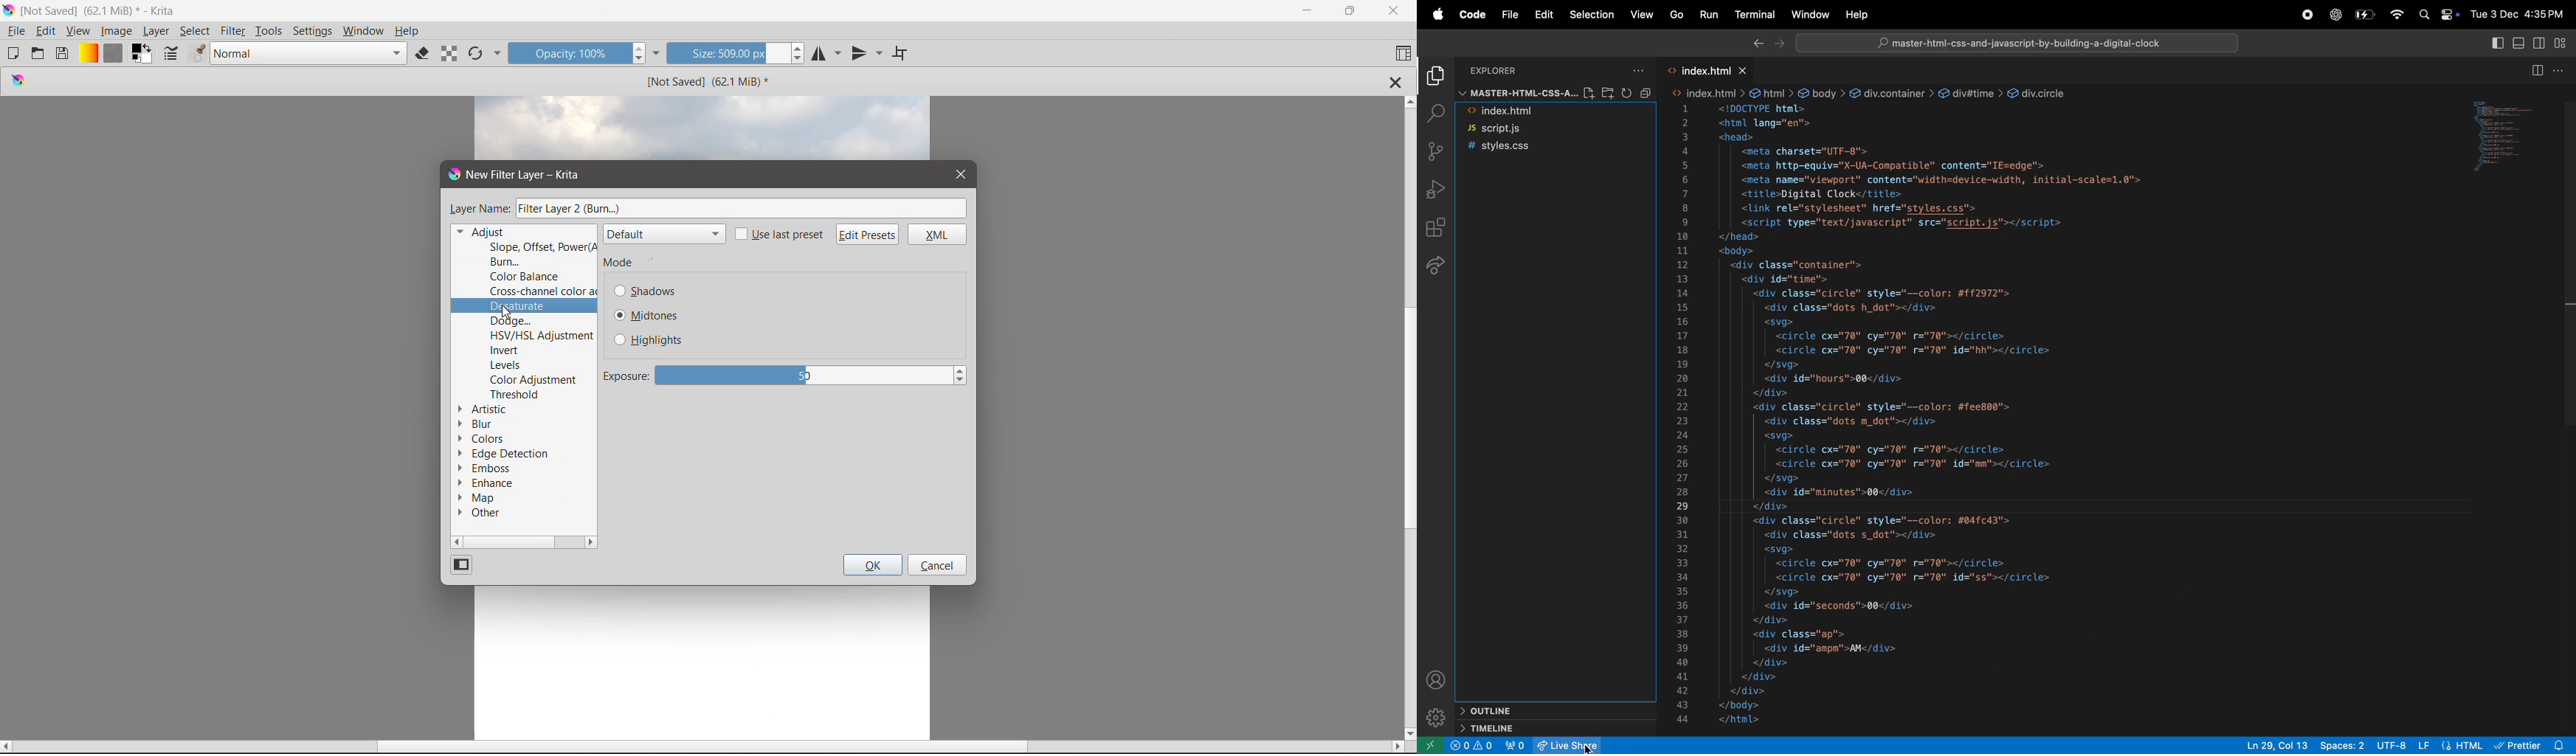 Image resolution: width=2576 pixels, height=756 pixels. I want to click on Color Balance, so click(533, 278).